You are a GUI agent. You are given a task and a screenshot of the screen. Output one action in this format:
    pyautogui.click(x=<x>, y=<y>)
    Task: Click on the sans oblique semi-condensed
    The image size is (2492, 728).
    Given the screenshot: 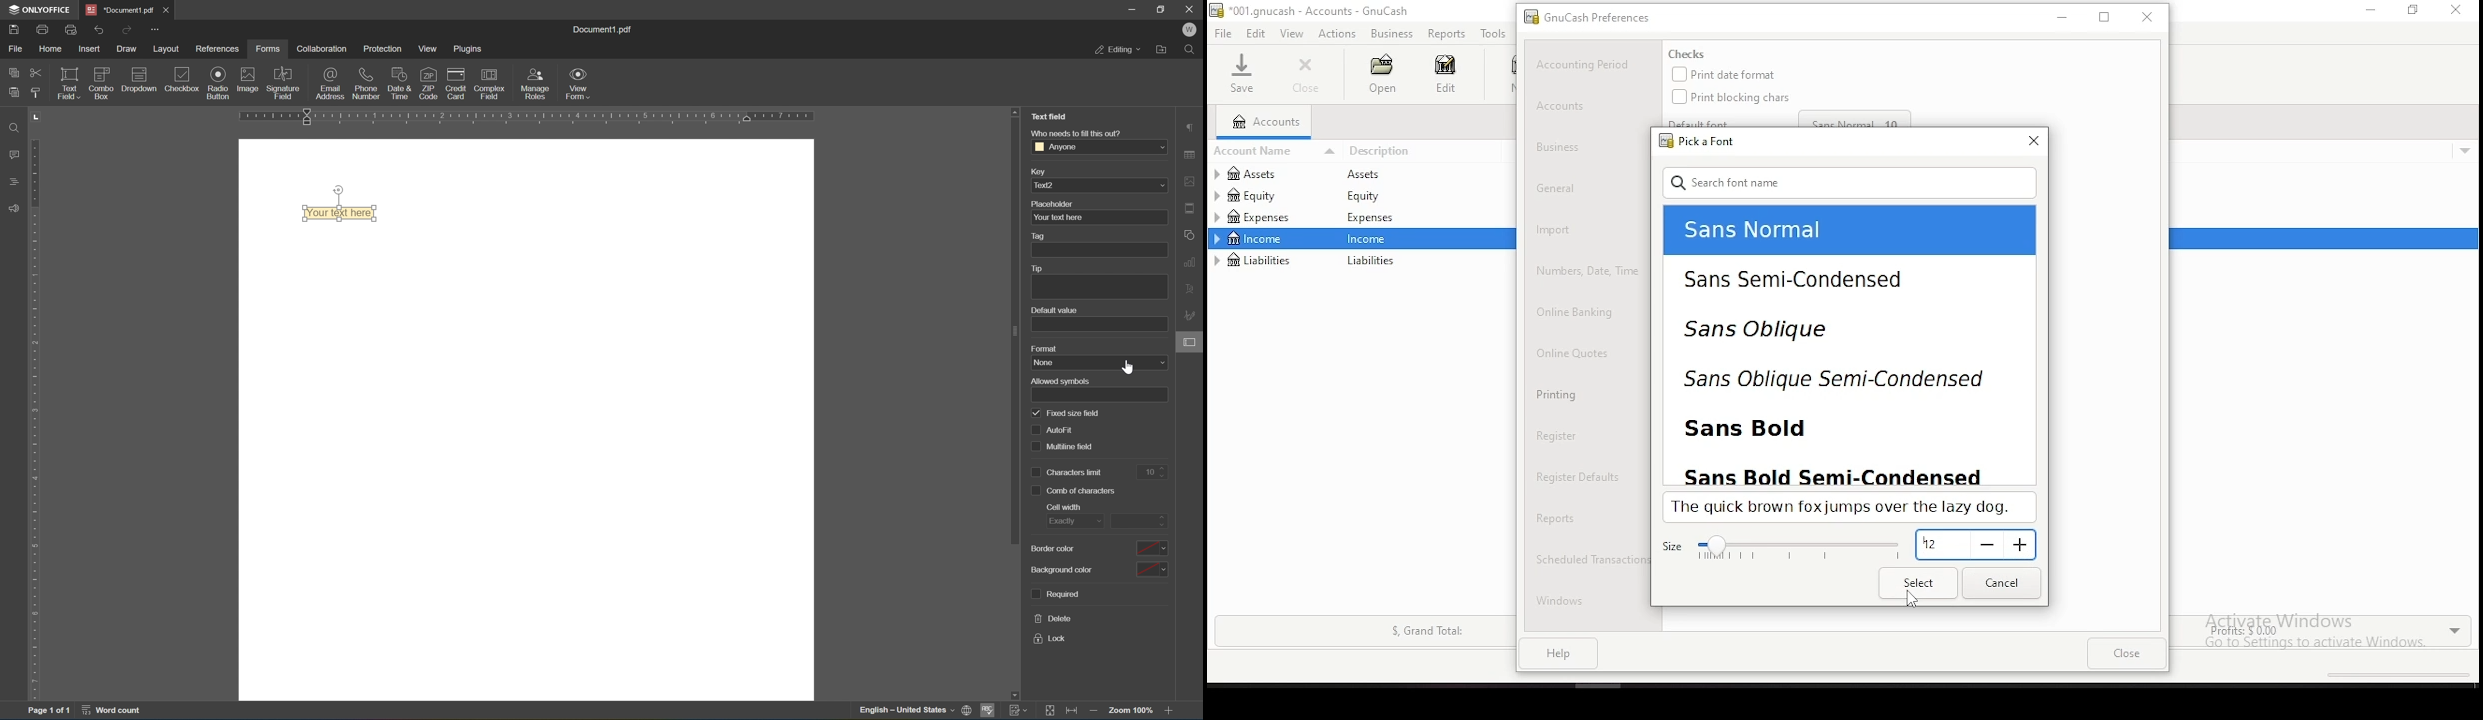 What is the action you would take?
    pyautogui.click(x=1830, y=381)
    